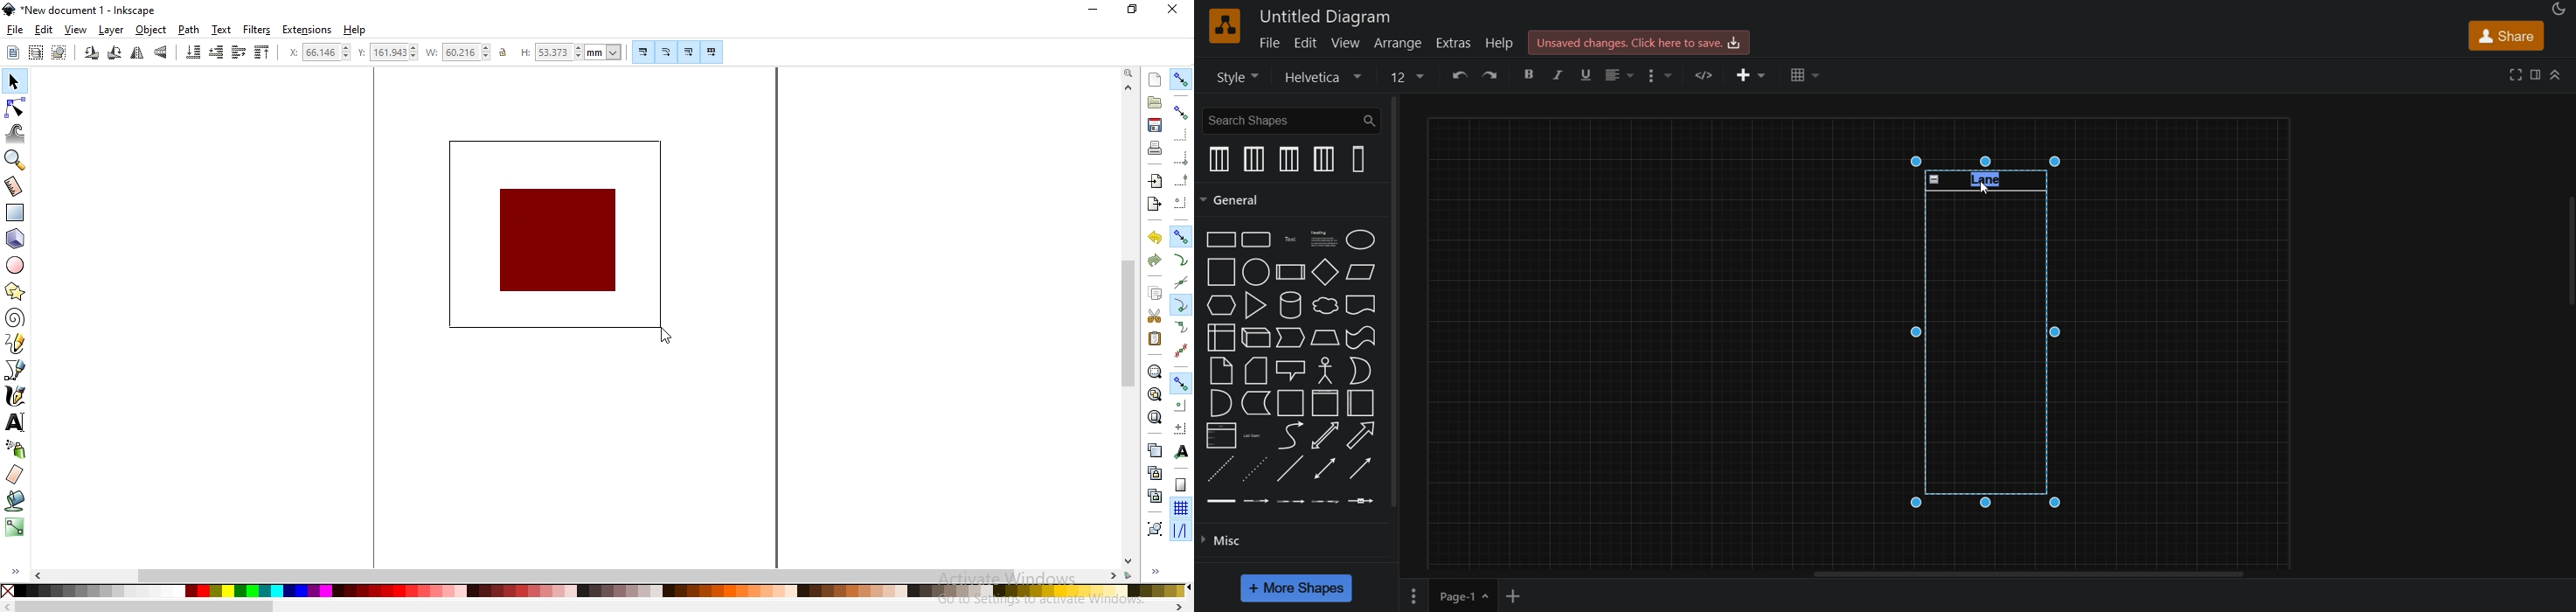 The width and height of the screenshot is (2576, 616). What do you see at coordinates (16, 31) in the screenshot?
I see `file` at bounding box center [16, 31].